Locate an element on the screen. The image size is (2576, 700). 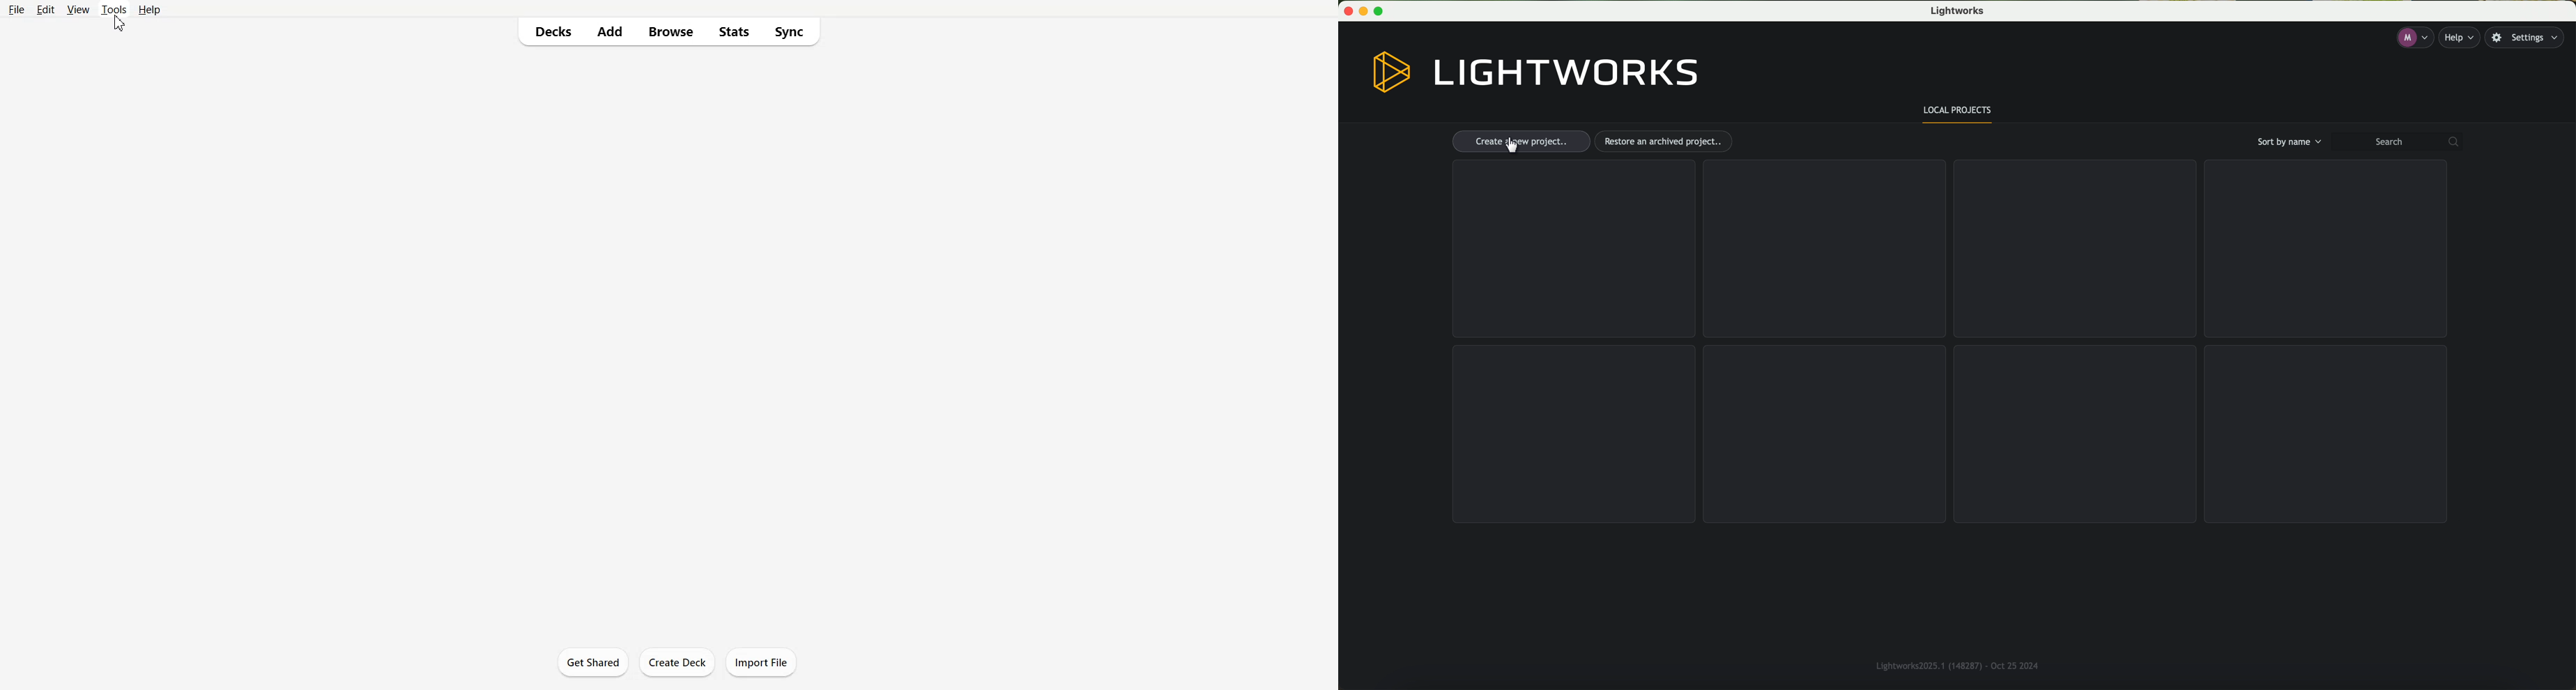
settings is located at coordinates (2529, 38).